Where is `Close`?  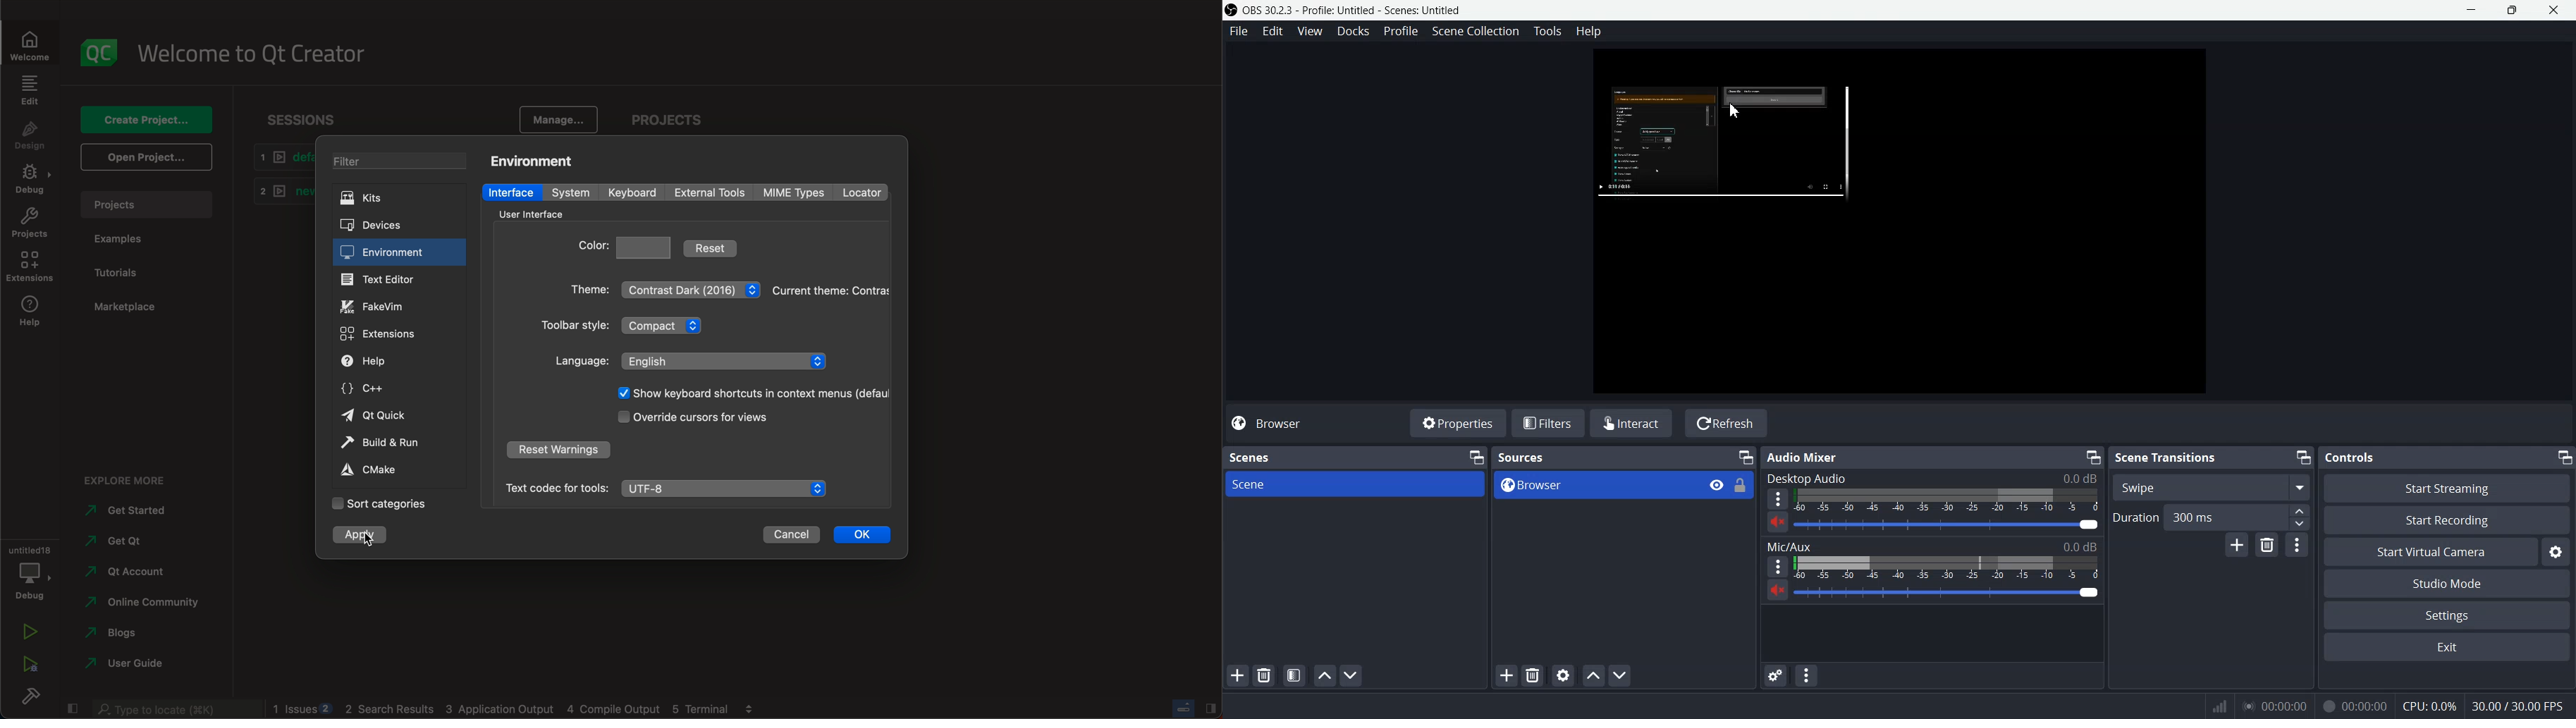
Close is located at coordinates (2554, 9).